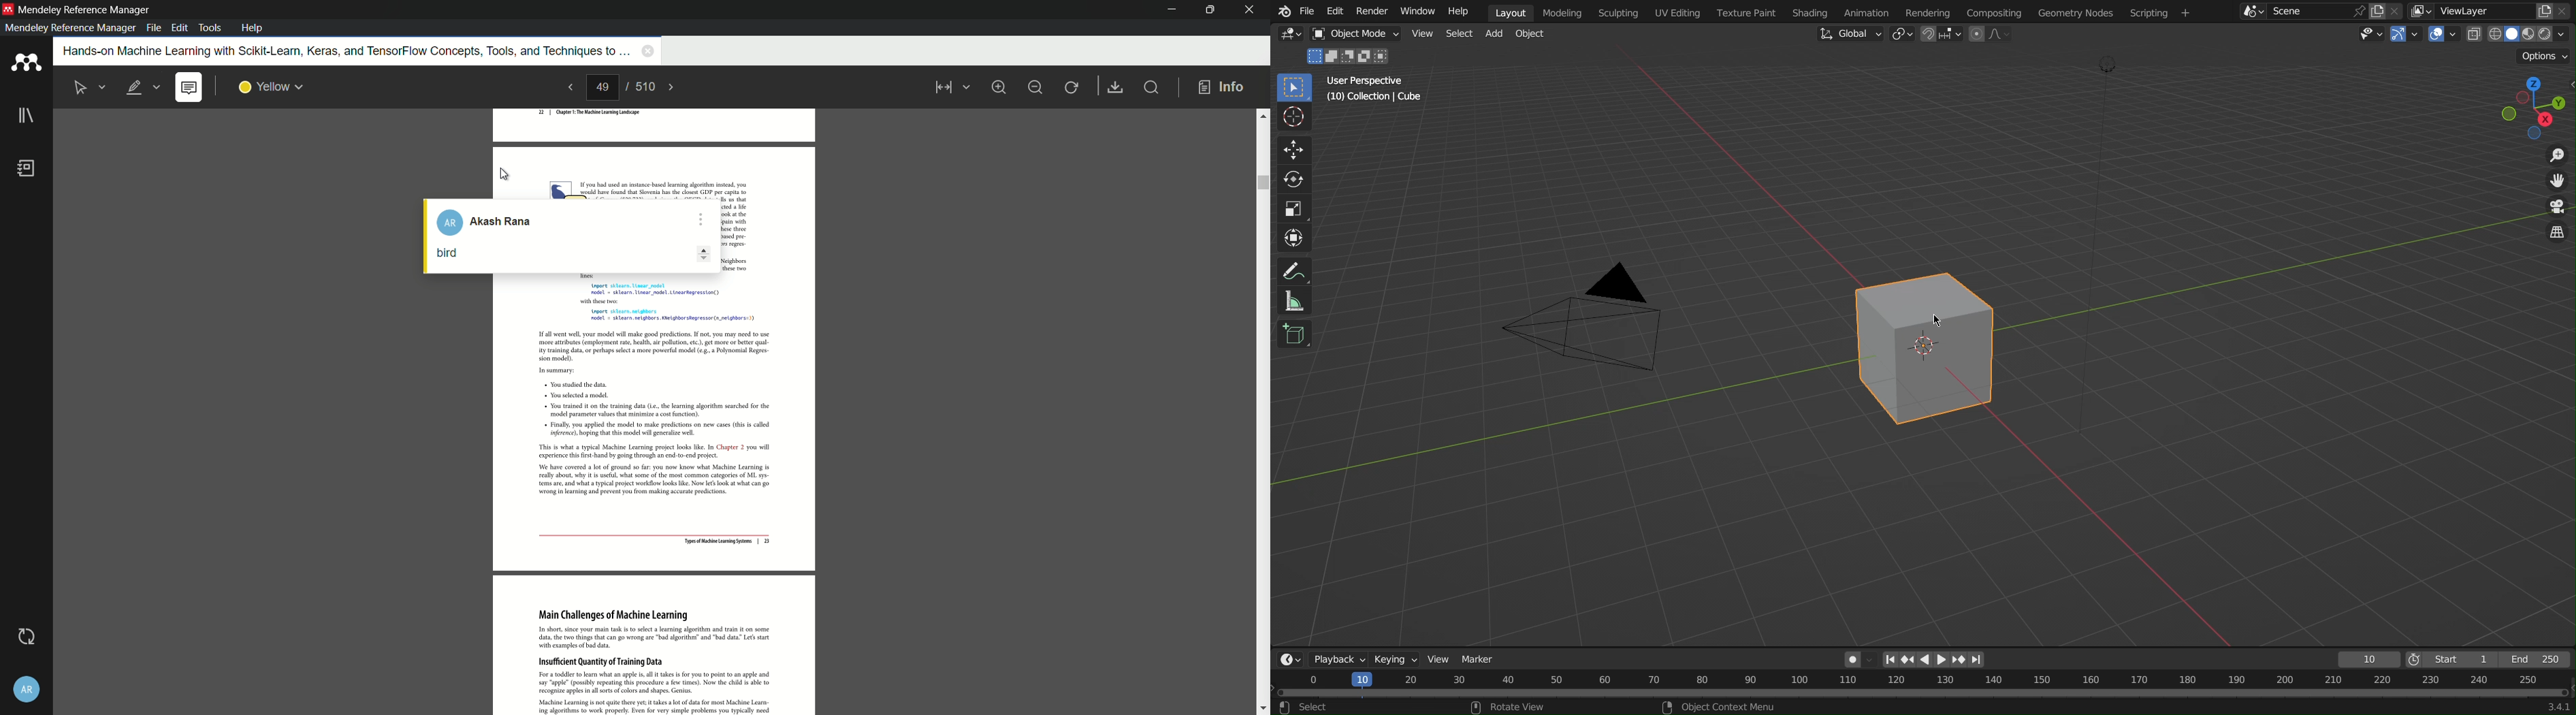  I want to click on help menu, so click(253, 28).